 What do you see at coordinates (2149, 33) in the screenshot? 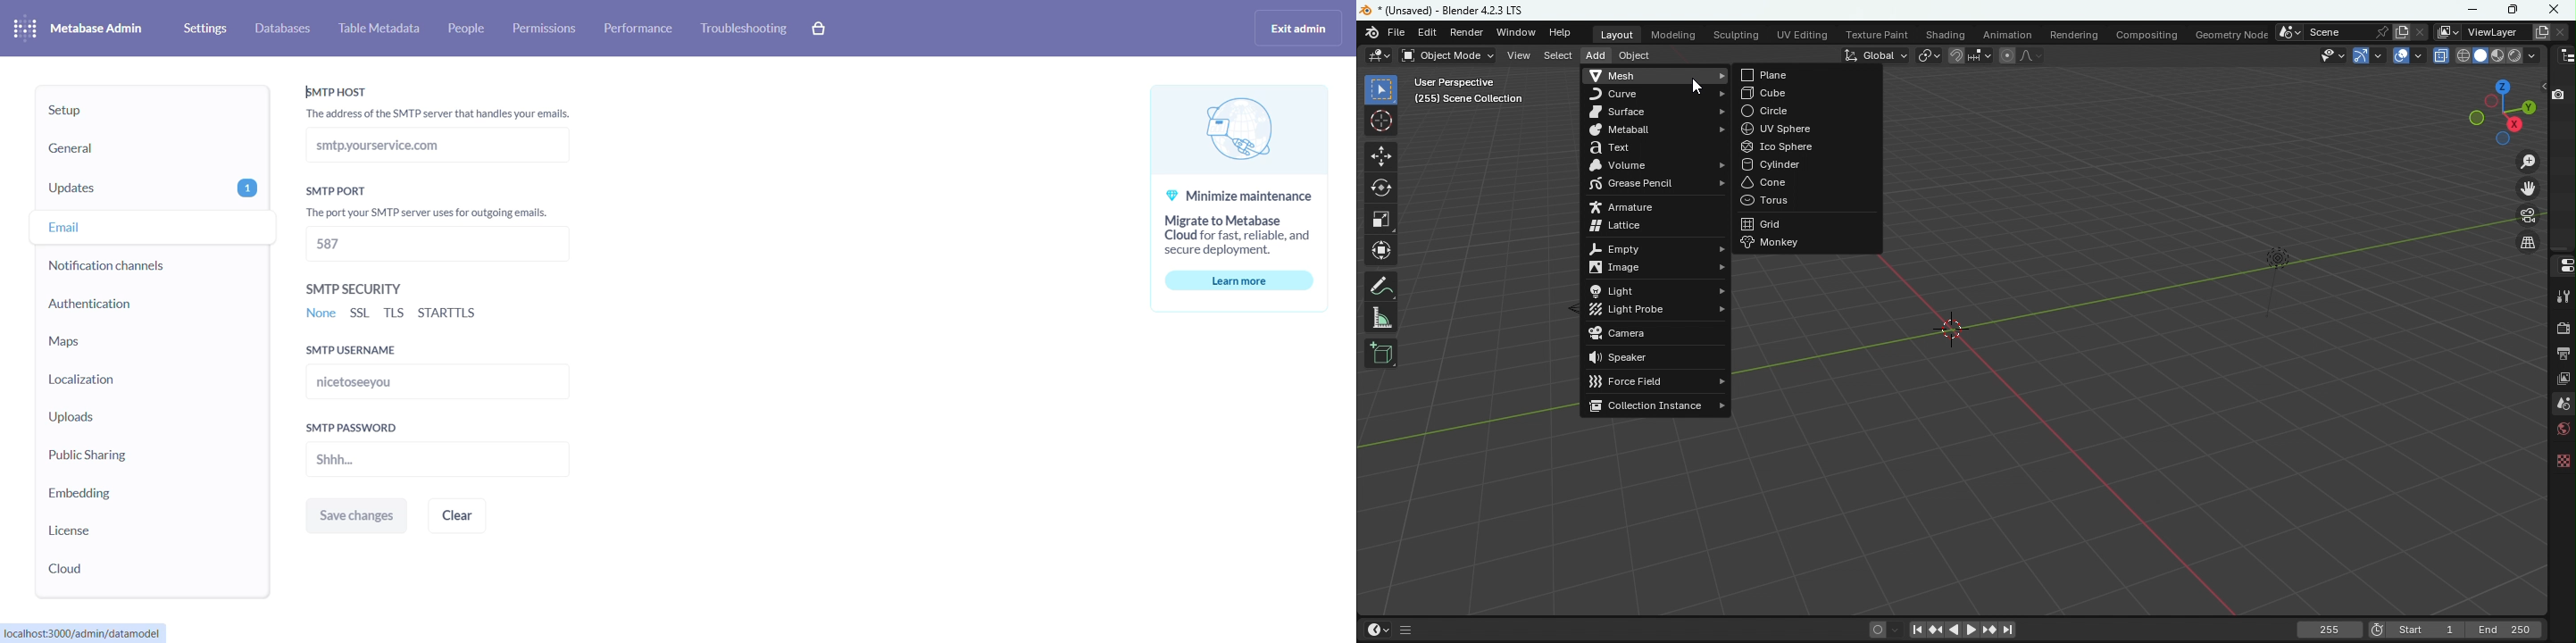
I see `Compositing` at bounding box center [2149, 33].